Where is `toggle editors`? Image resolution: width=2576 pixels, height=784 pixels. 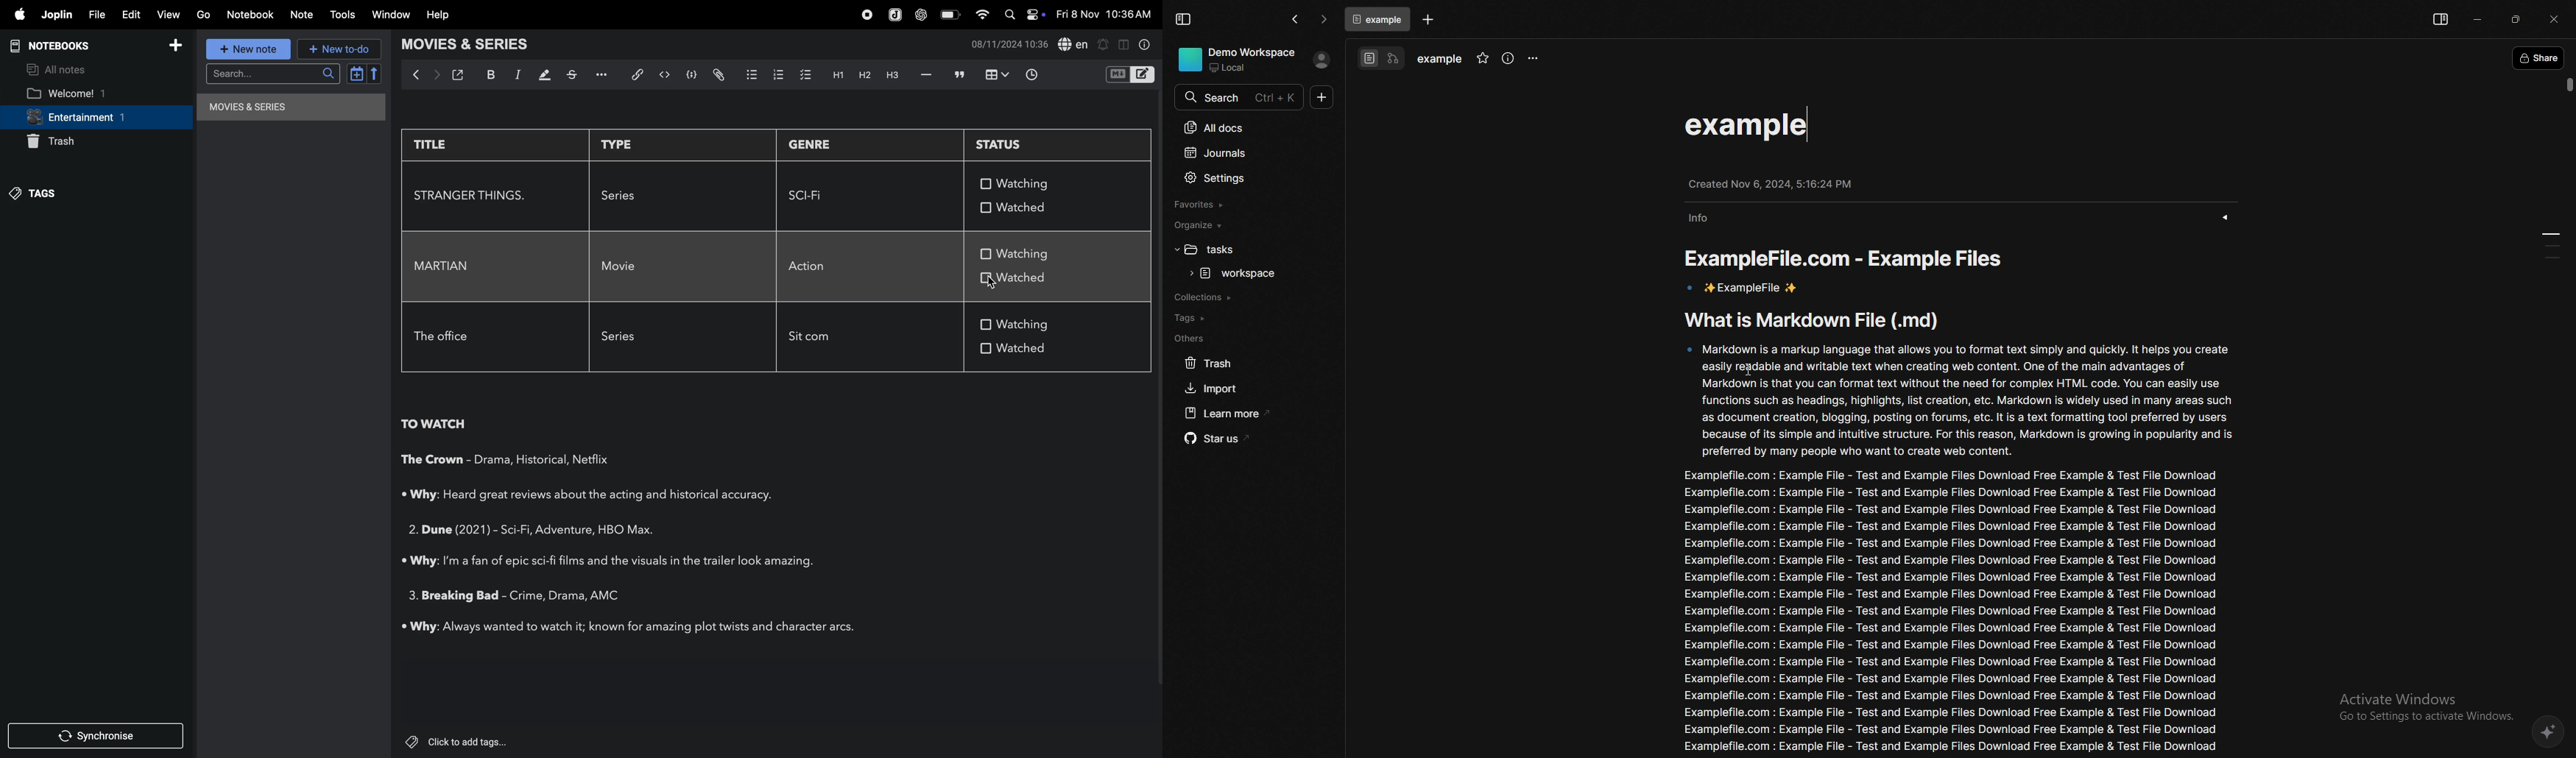
toggle editors is located at coordinates (1131, 73).